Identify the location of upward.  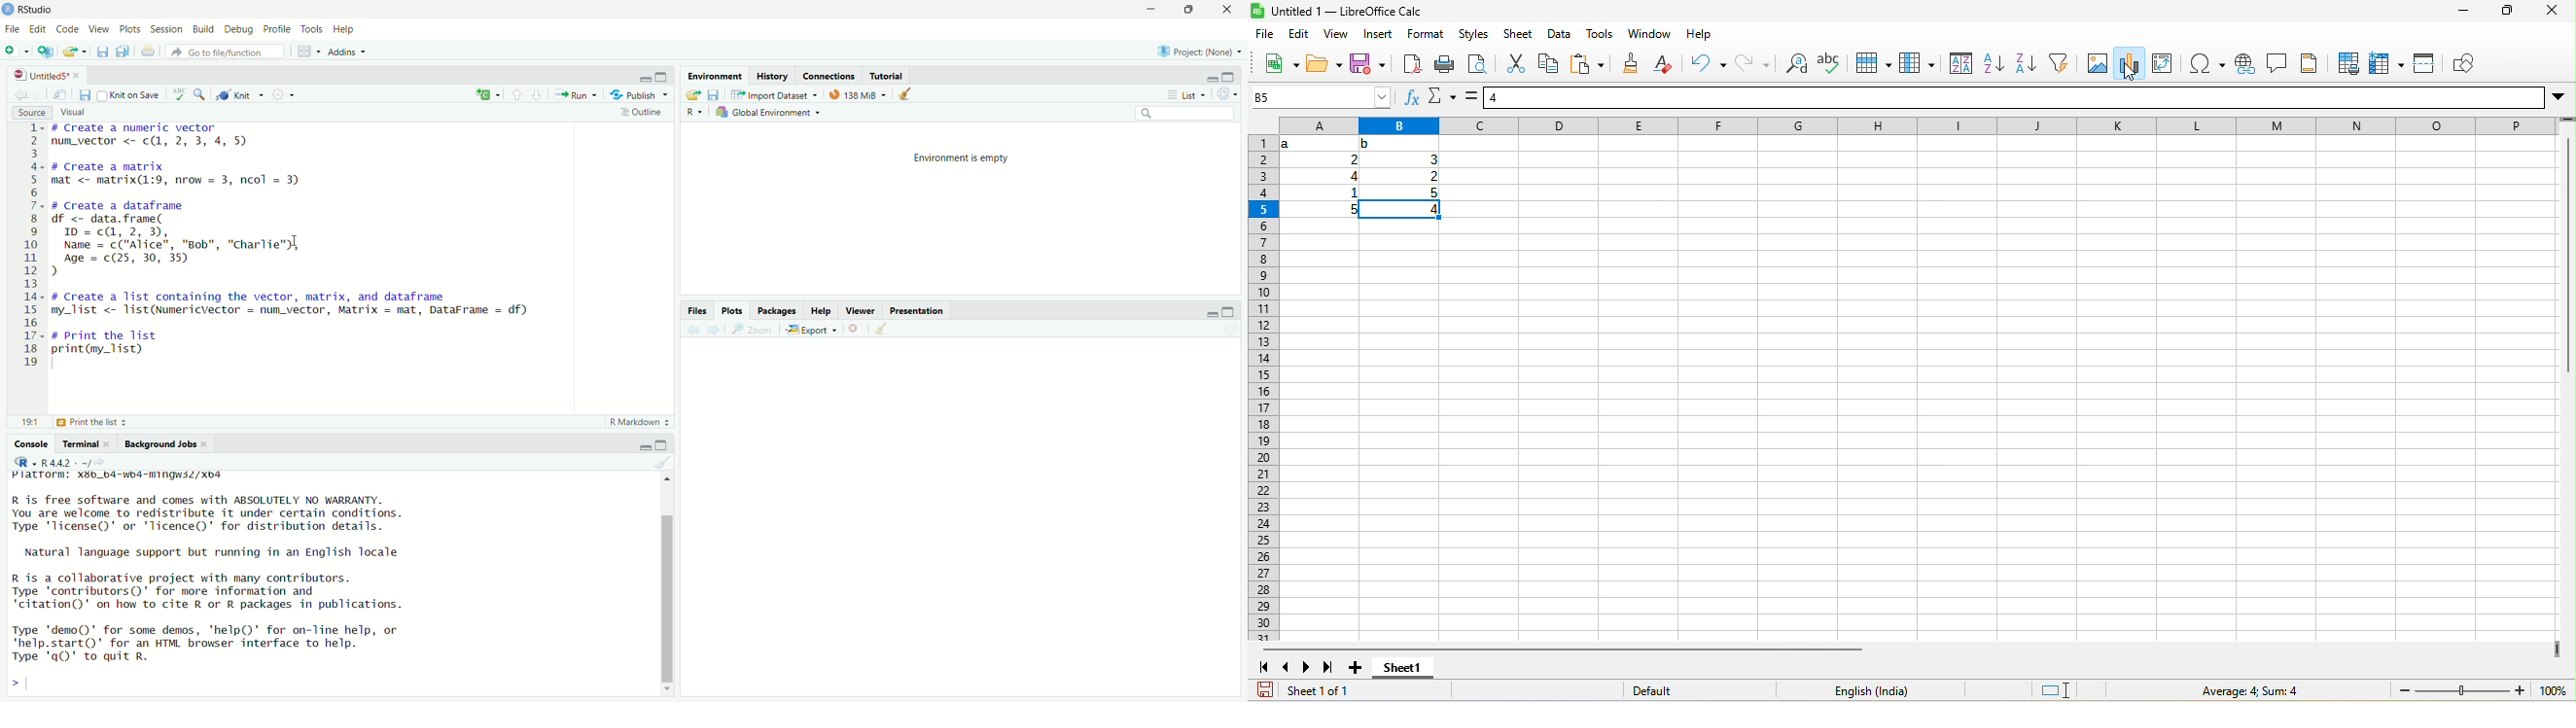
(520, 94).